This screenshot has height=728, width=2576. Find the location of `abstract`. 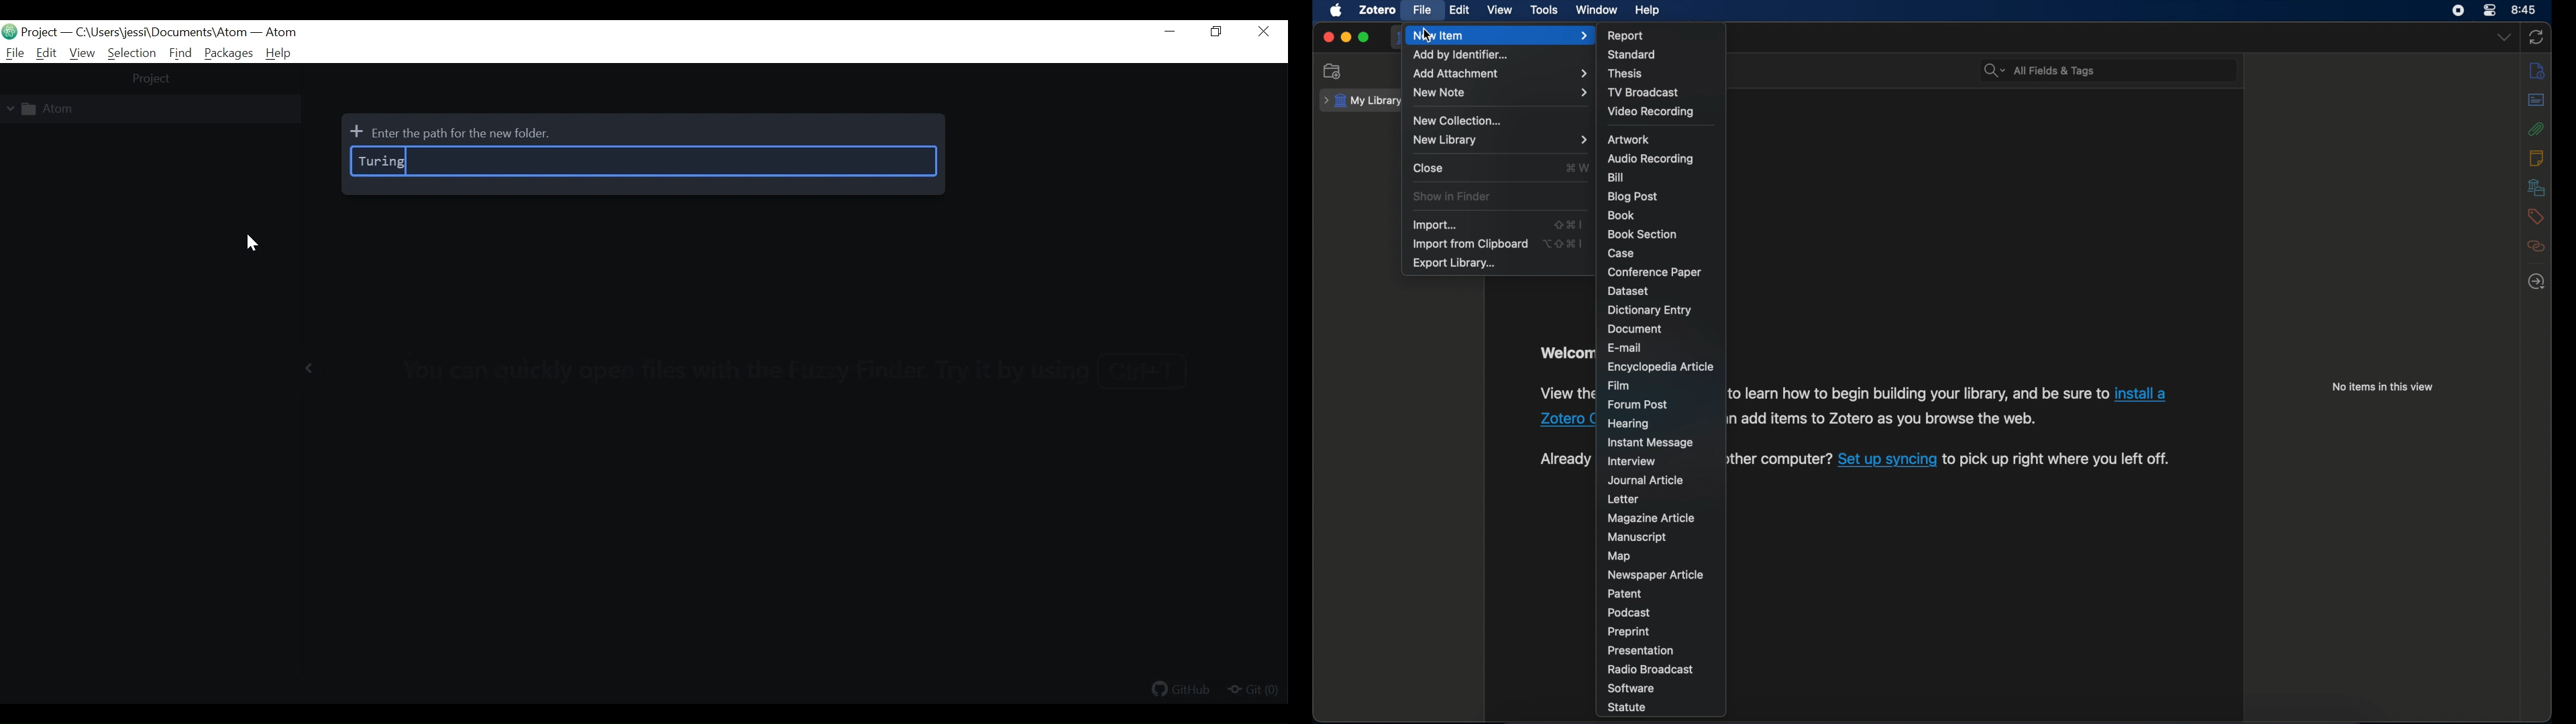

abstract is located at coordinates (2536, 99).